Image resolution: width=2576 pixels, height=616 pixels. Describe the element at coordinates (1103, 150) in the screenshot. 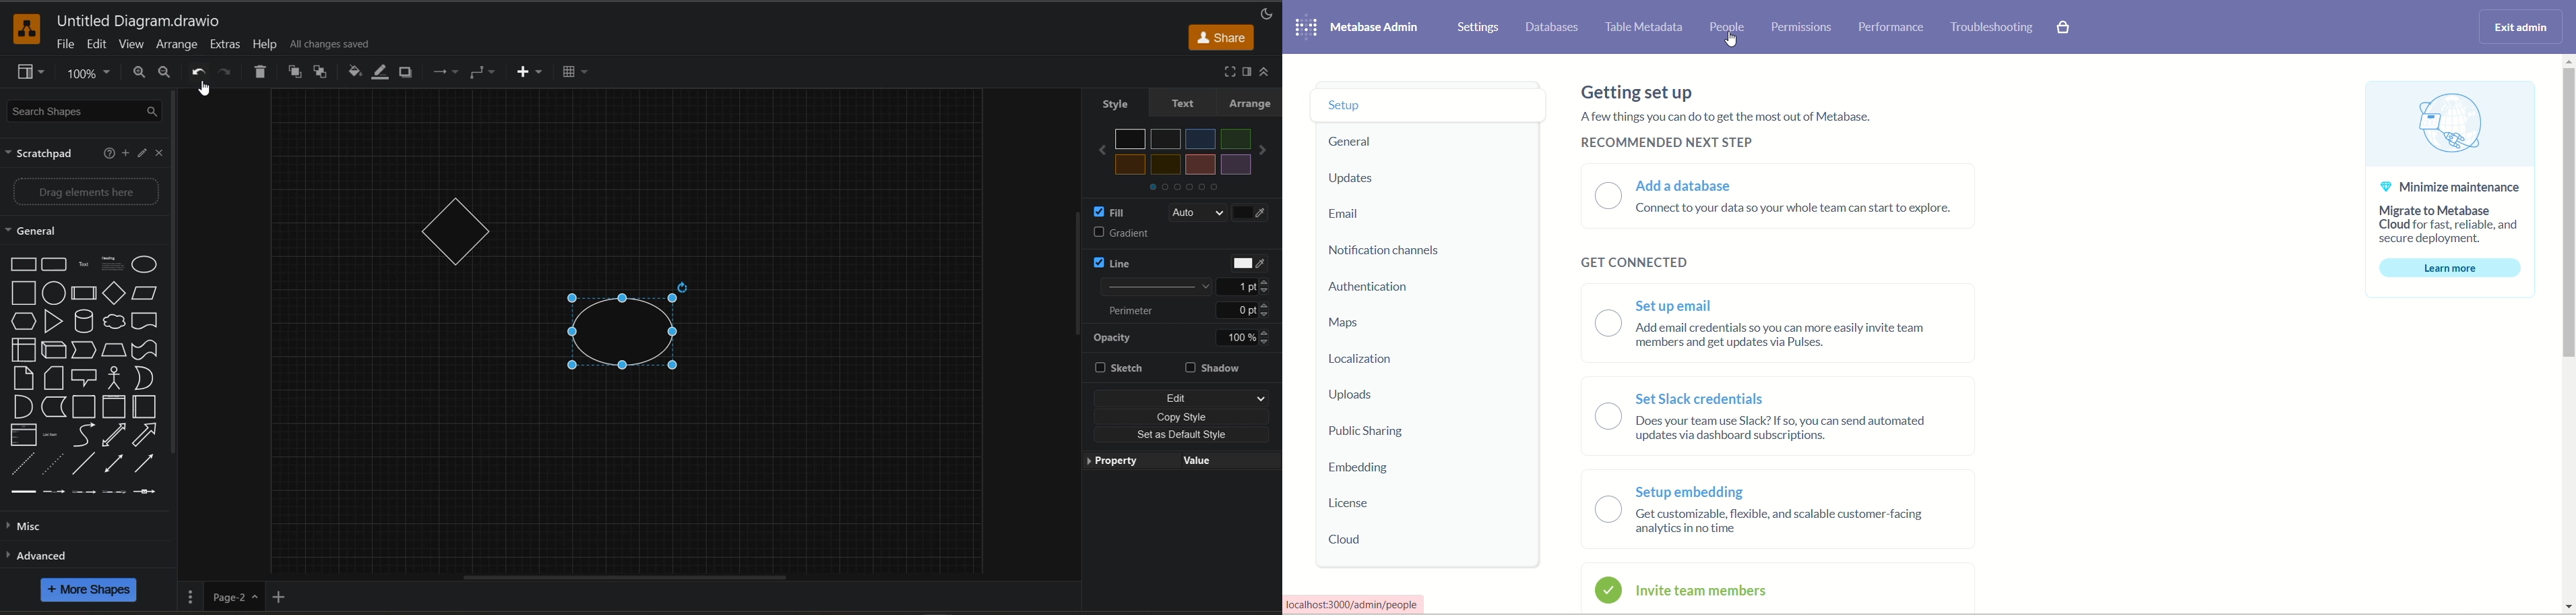

I see `previous` at that location.